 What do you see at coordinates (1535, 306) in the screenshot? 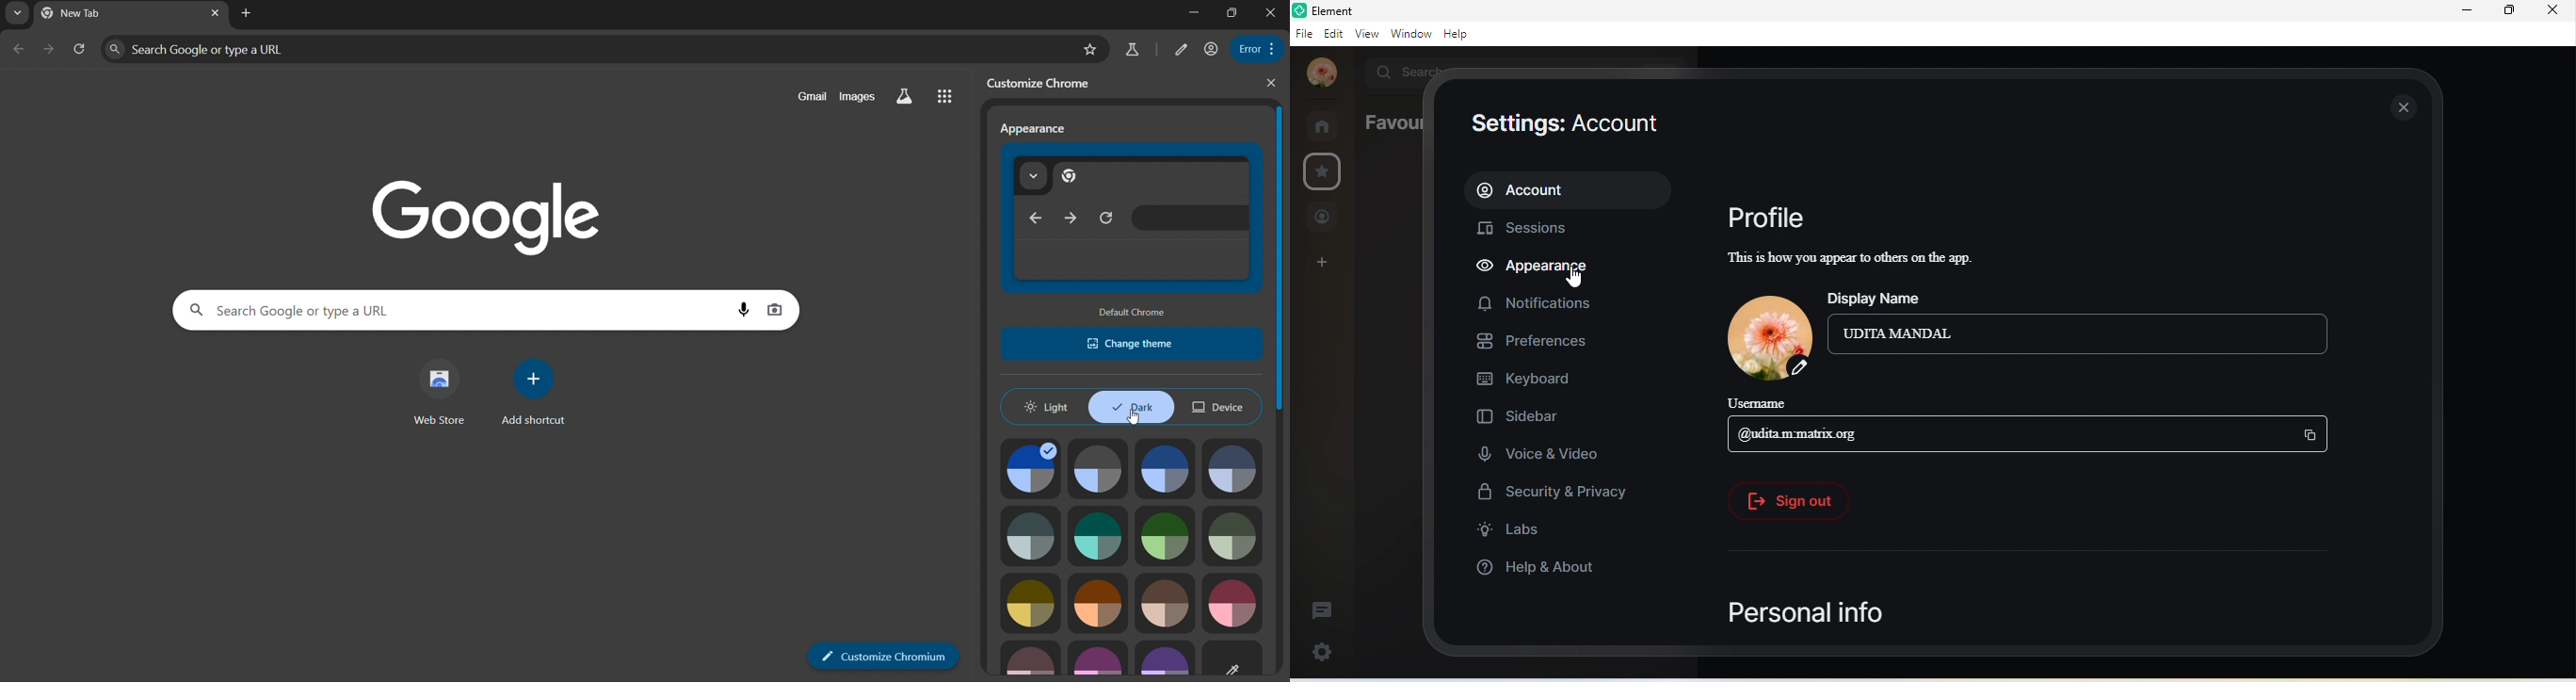
I see `notifications` at bounding box center [1535, 306].